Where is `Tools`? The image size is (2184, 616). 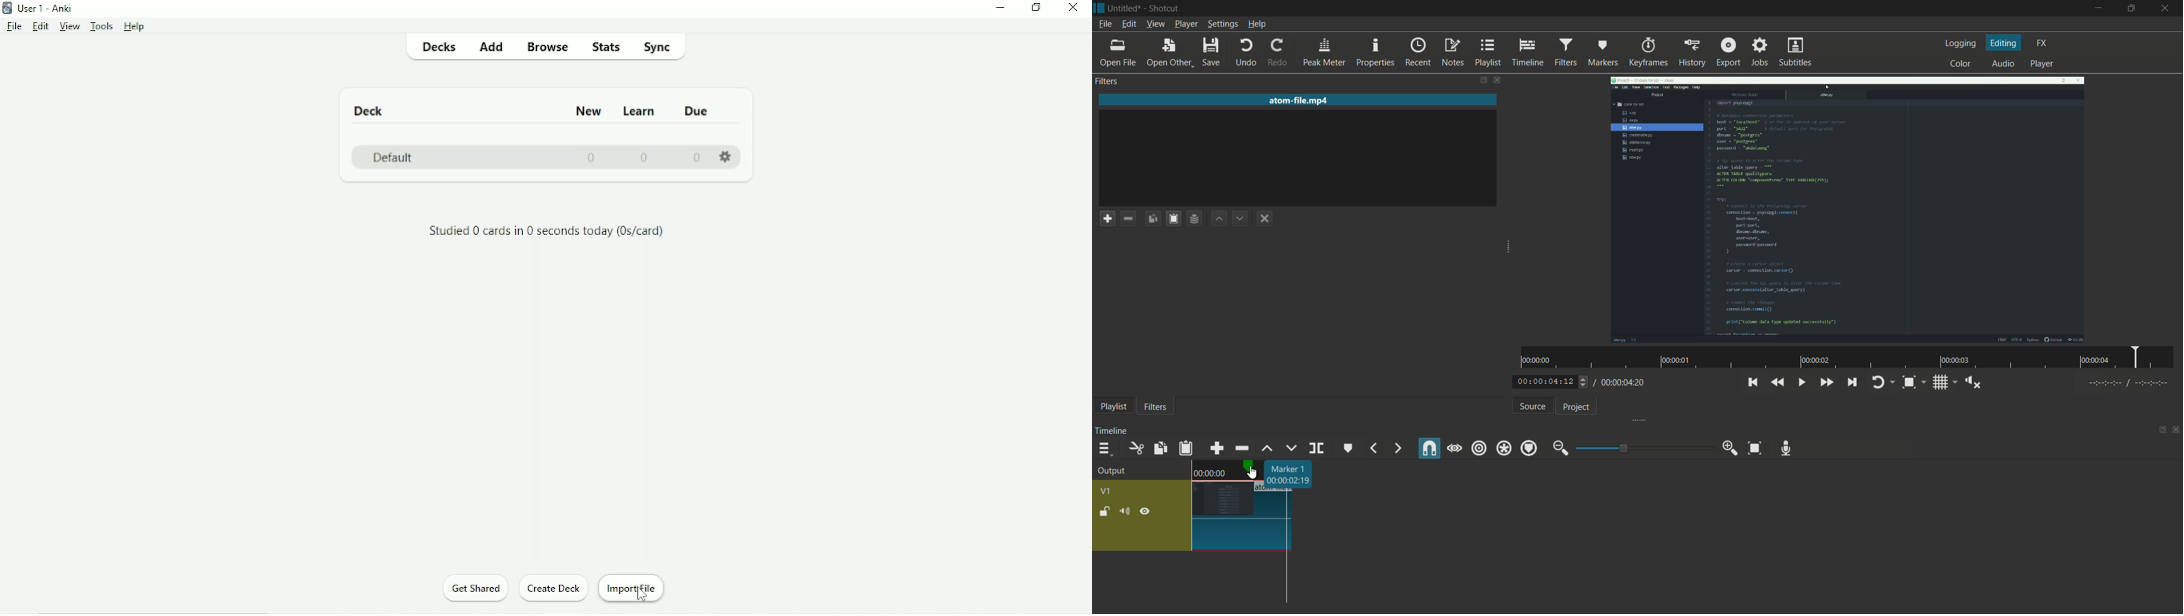
Tools is located at coordinates (101, 26).